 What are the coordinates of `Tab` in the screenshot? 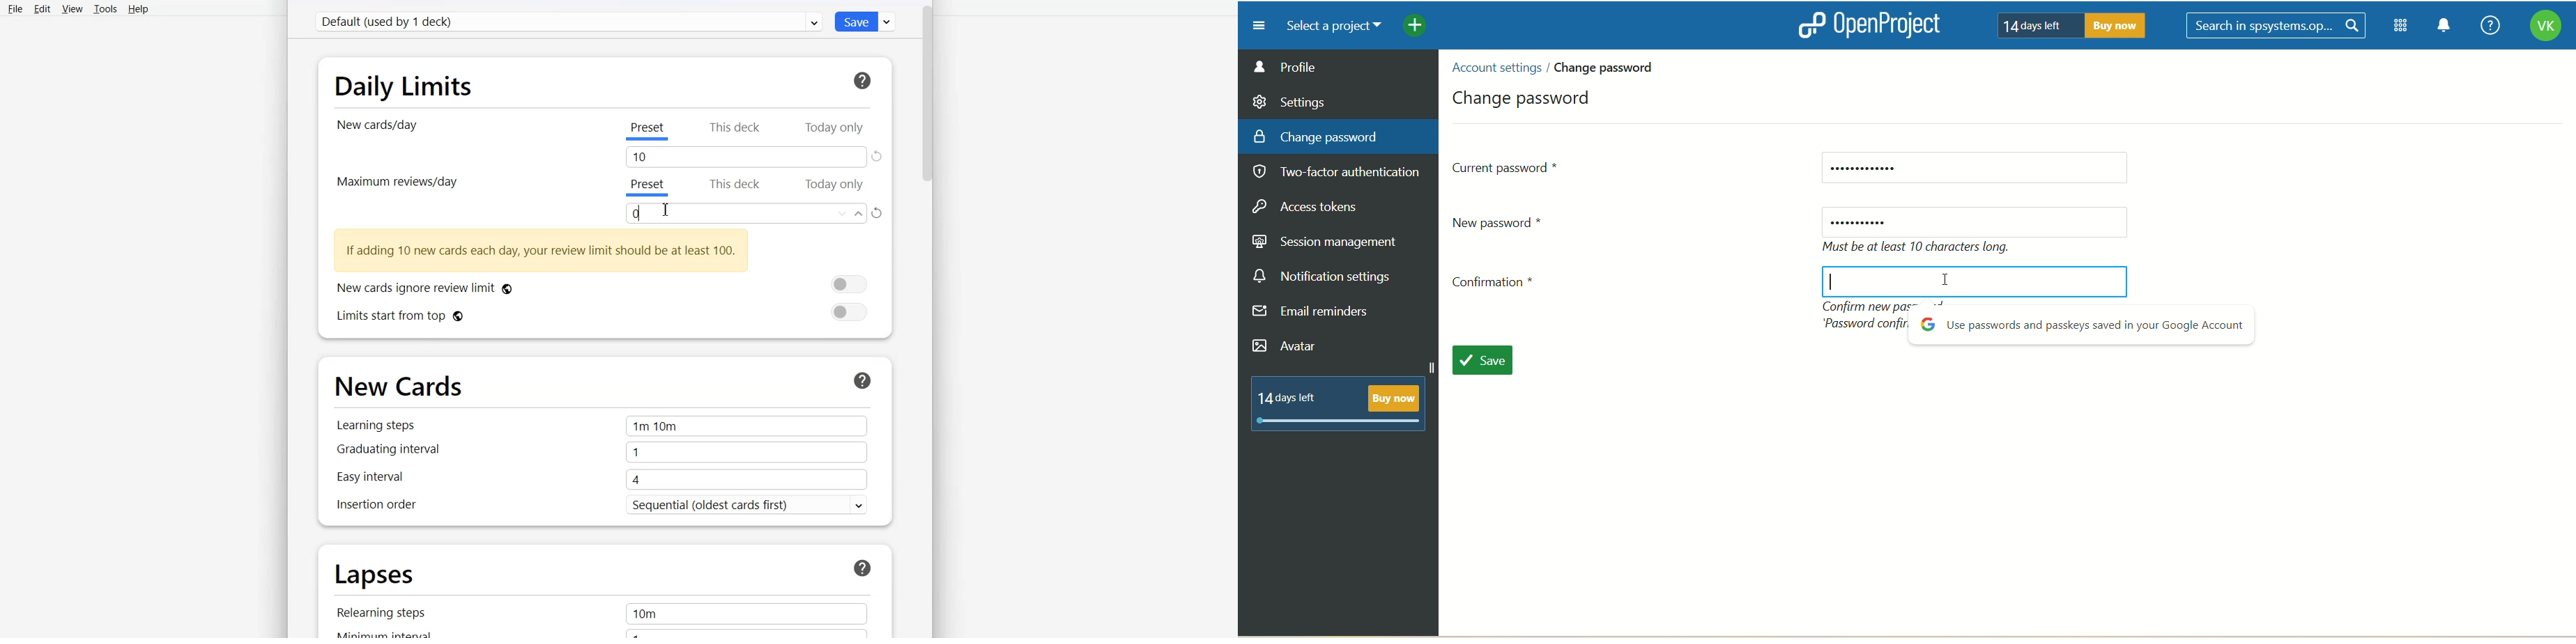 It's located at (746, 157).